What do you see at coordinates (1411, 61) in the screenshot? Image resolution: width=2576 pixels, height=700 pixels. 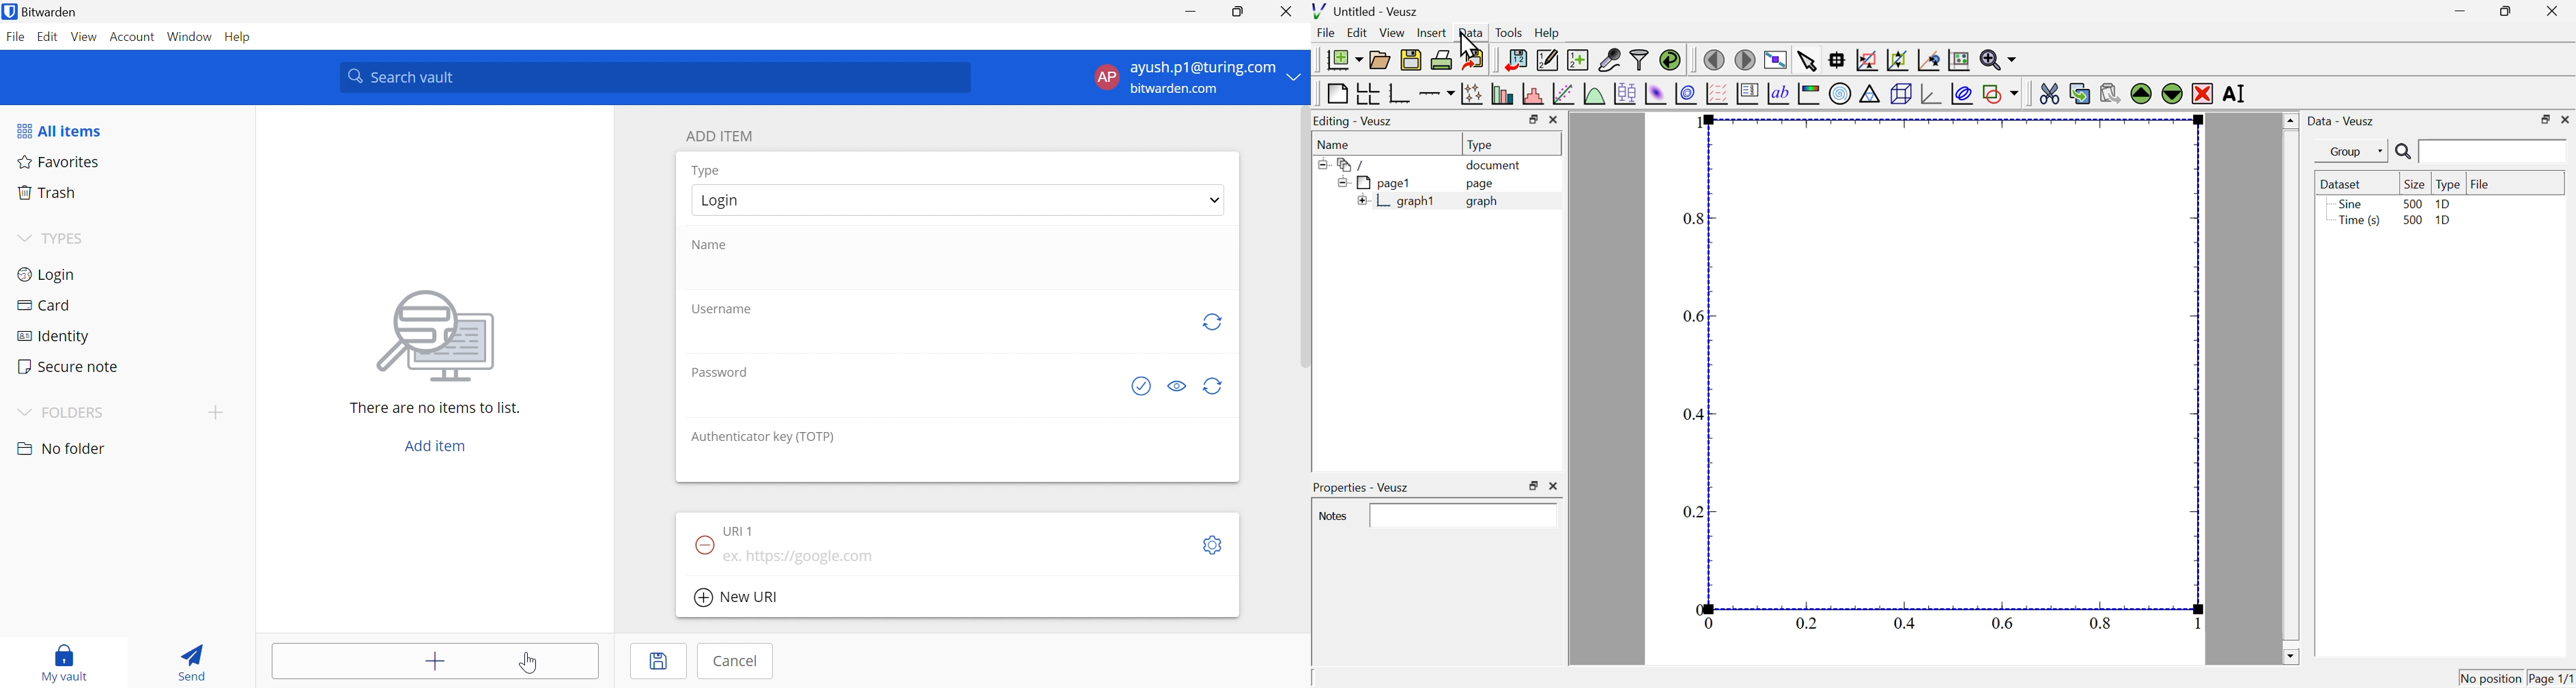 I see `save the document` at bounding box center [1411, 61].